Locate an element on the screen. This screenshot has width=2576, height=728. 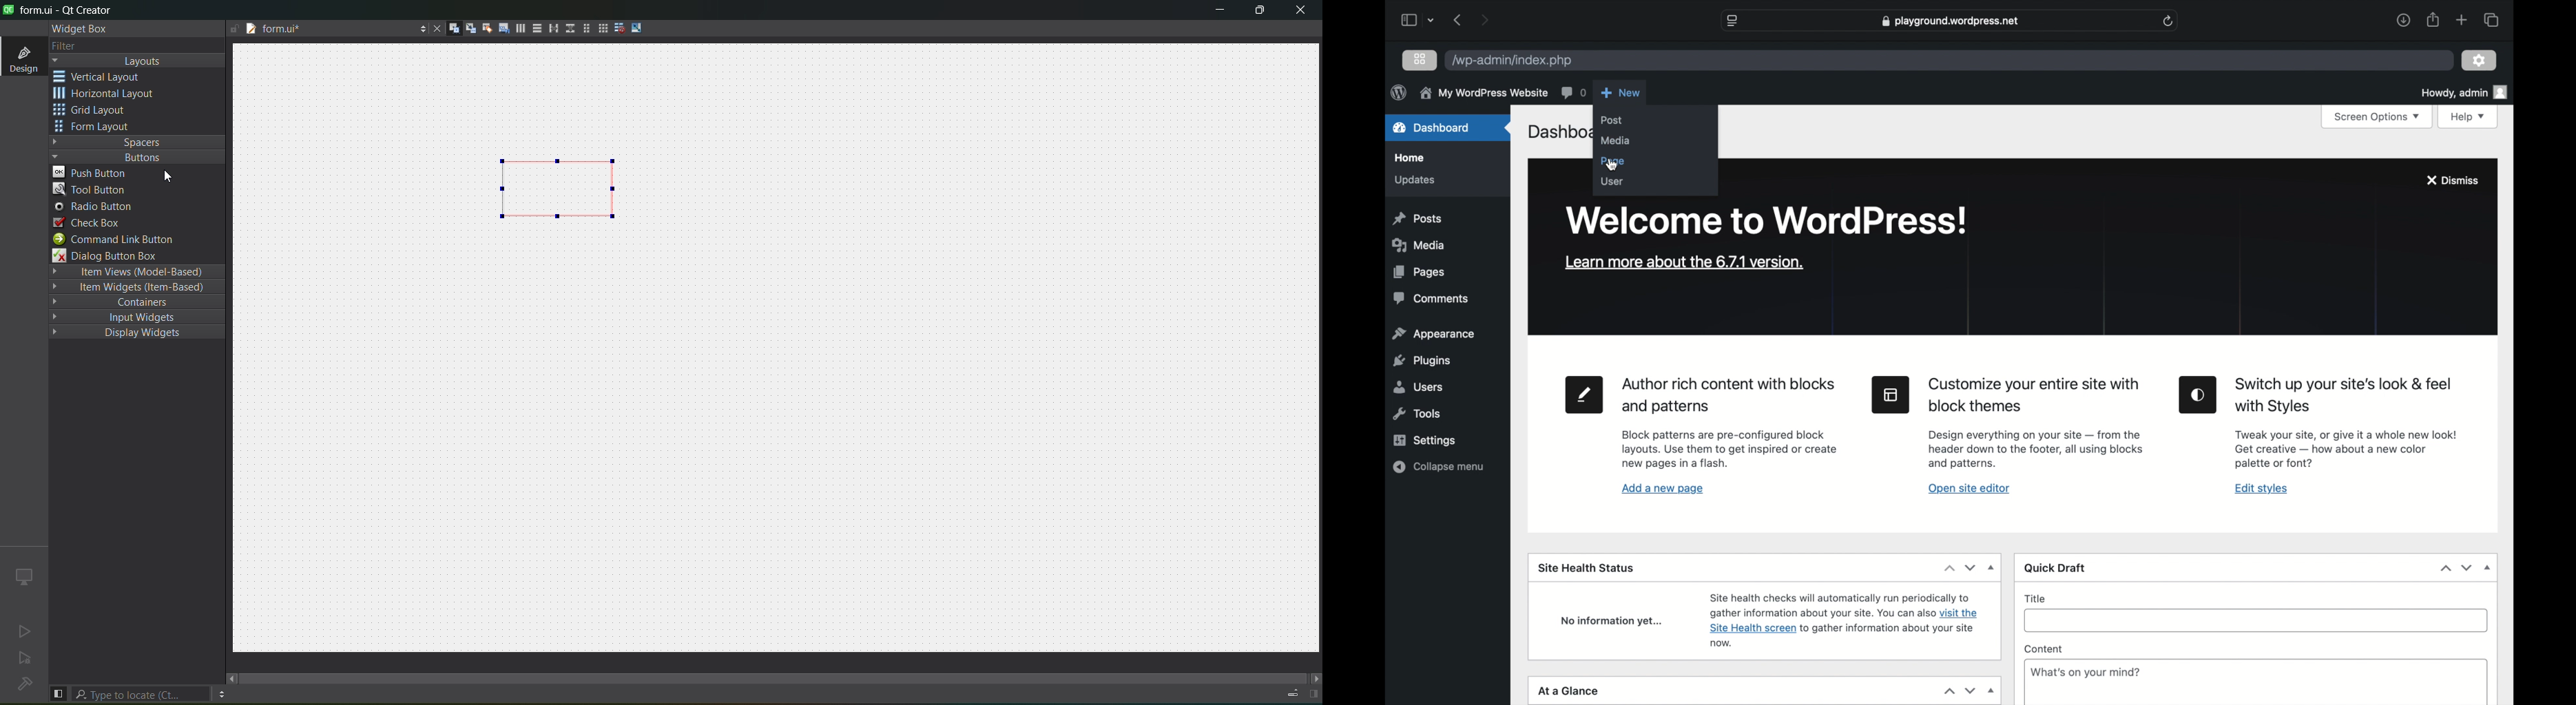
media is located at coordinates (1417, 245).